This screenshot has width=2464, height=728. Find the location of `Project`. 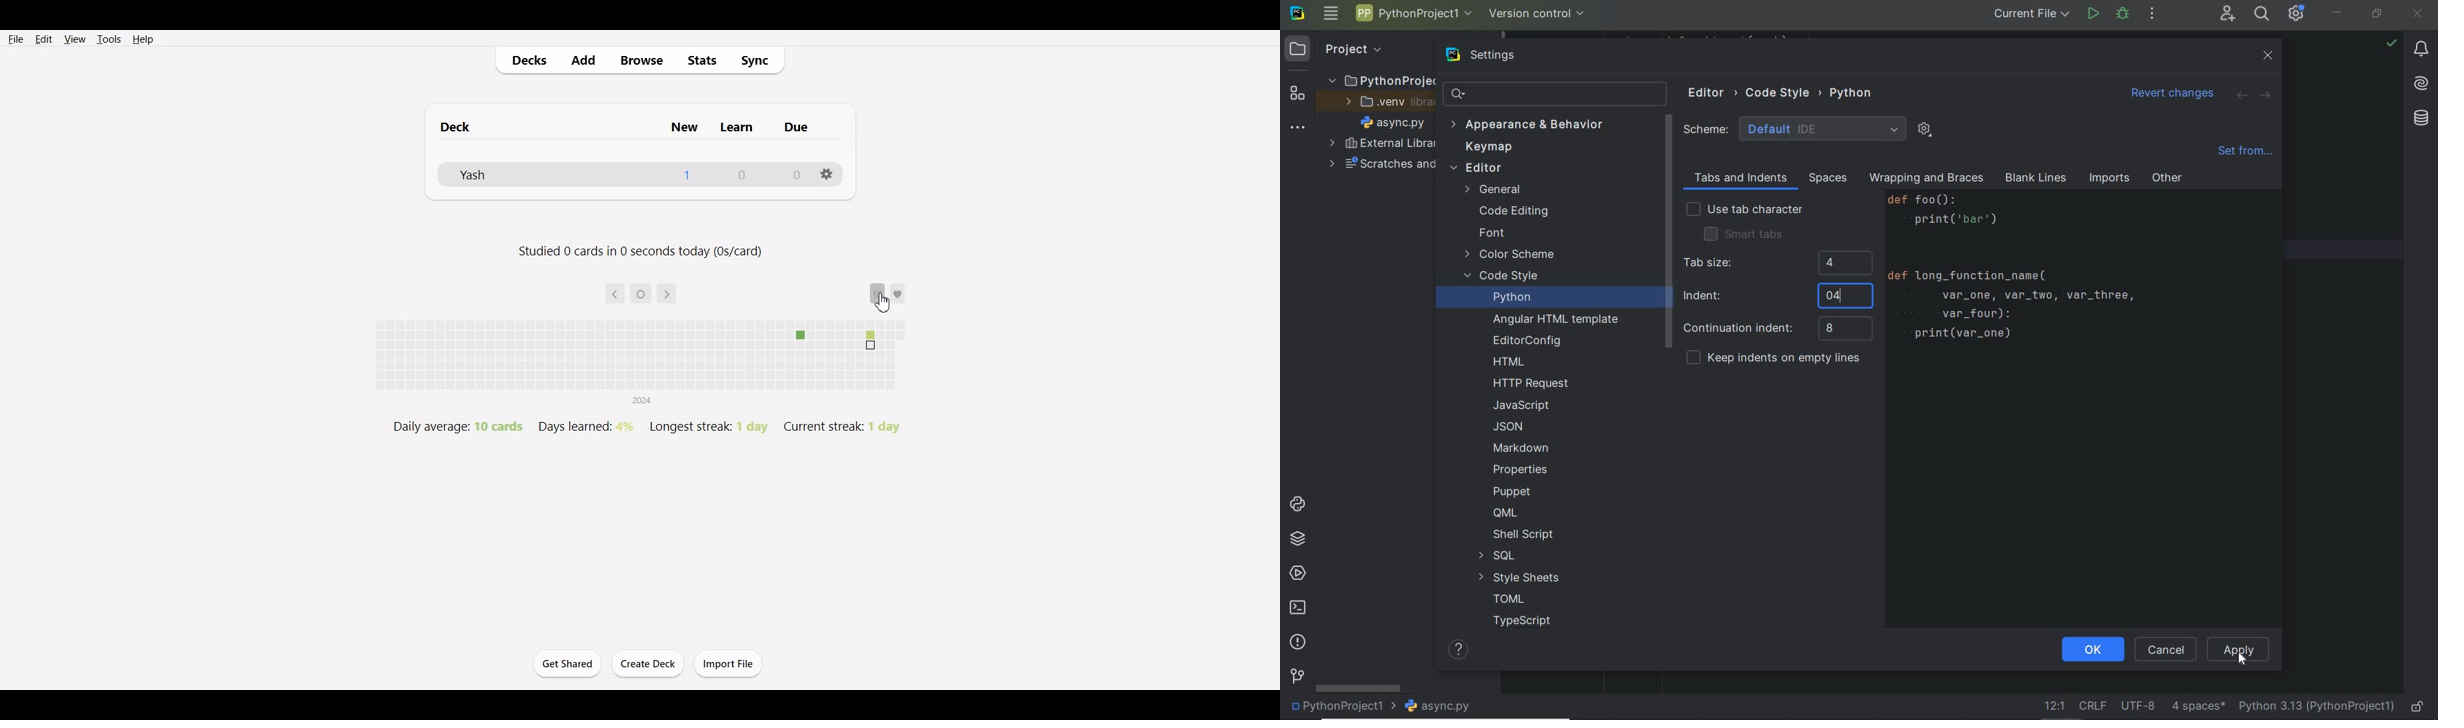

Project is located at coordinates (1341, 50).